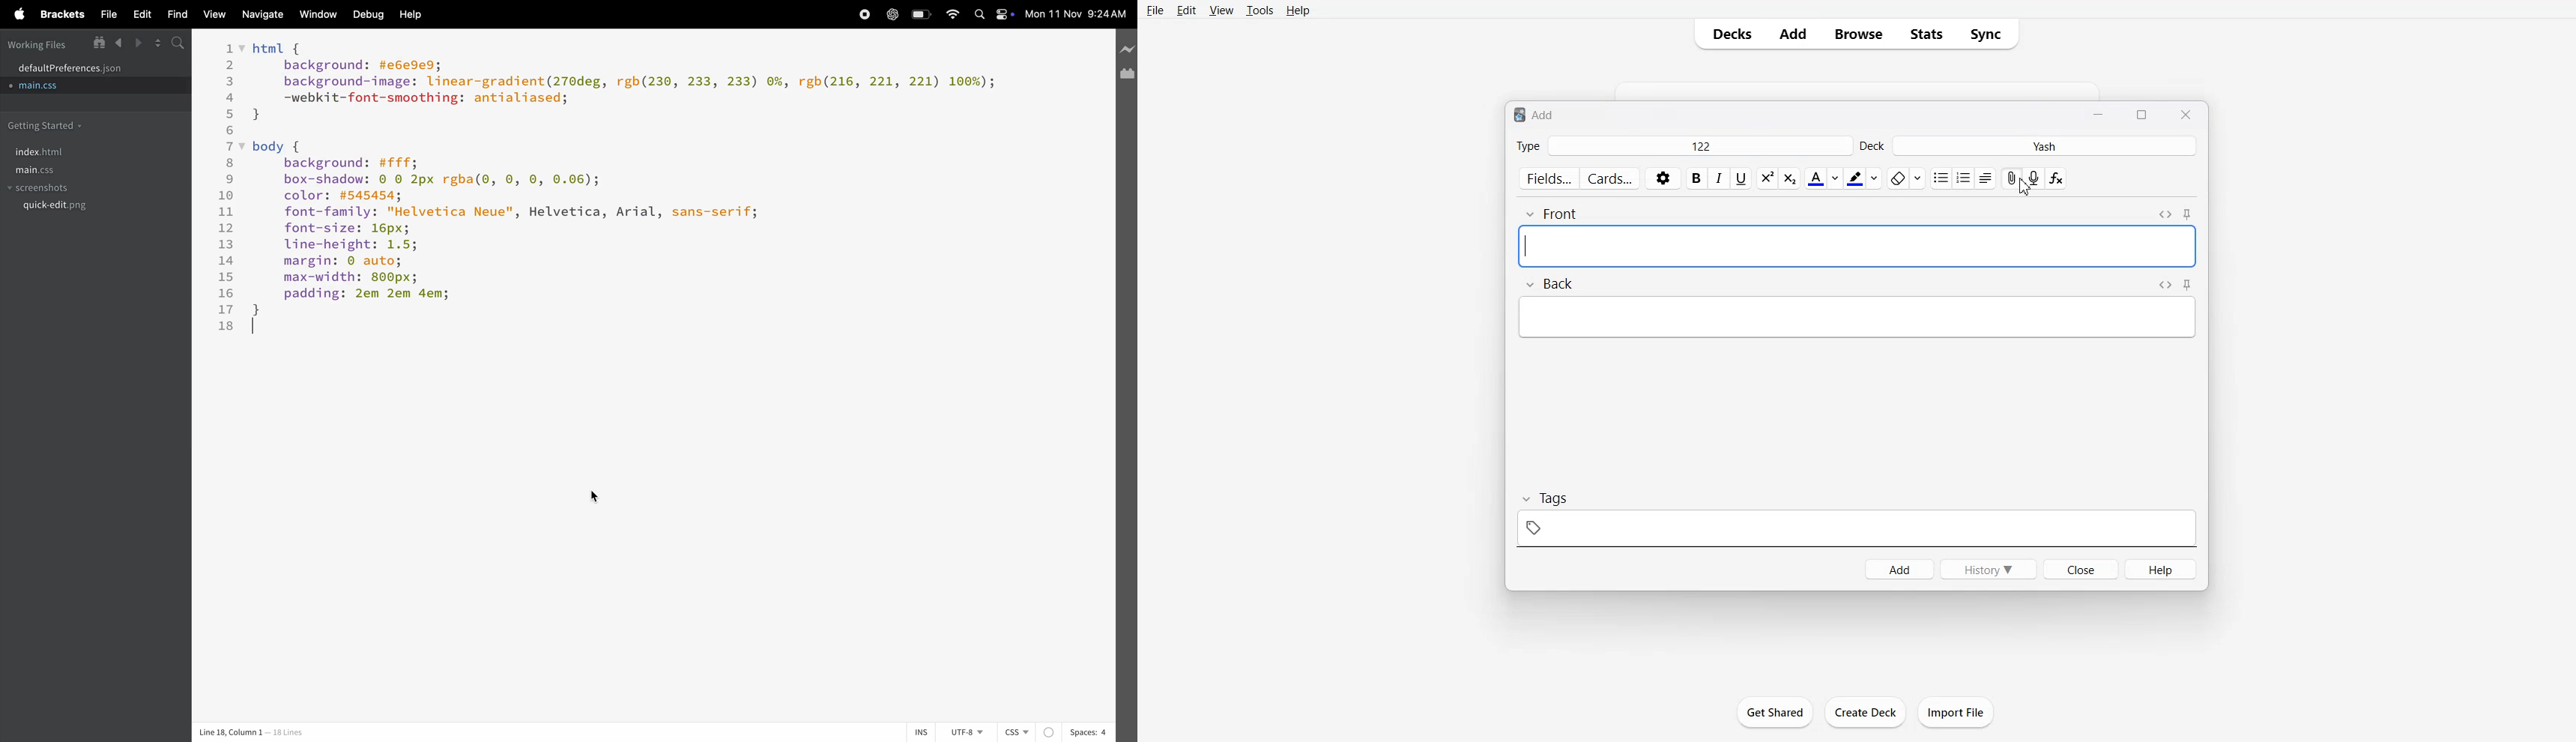  What do you see at coordinates (36, 44) in the screenshot?
I see `working files` at bounding box center [36, 44].